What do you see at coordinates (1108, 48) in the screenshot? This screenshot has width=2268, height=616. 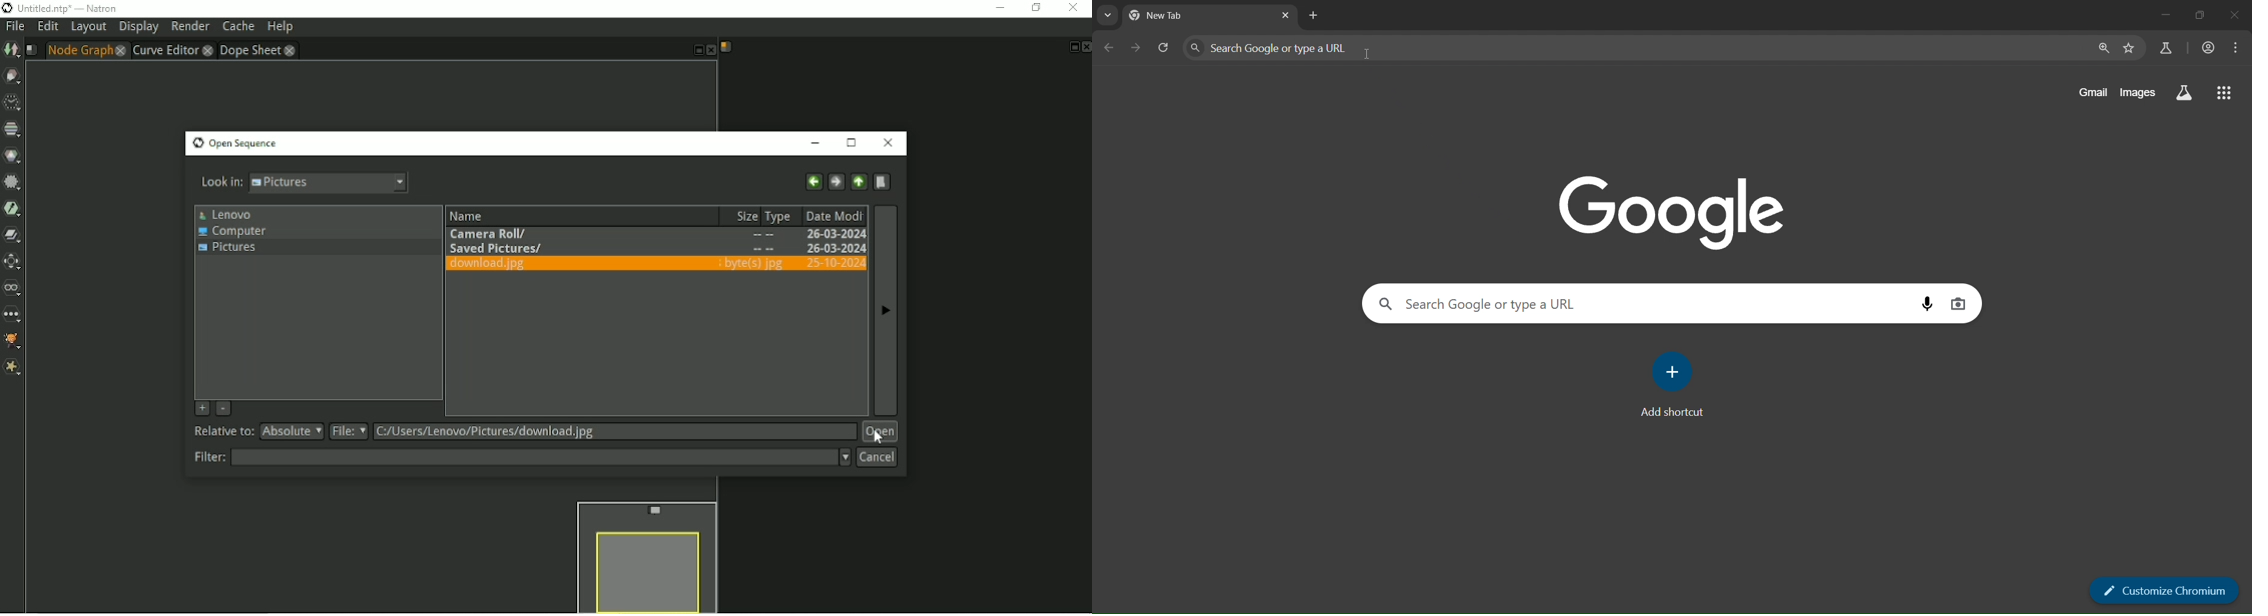 I see `go back one page` at bounding box center [1108, 48].